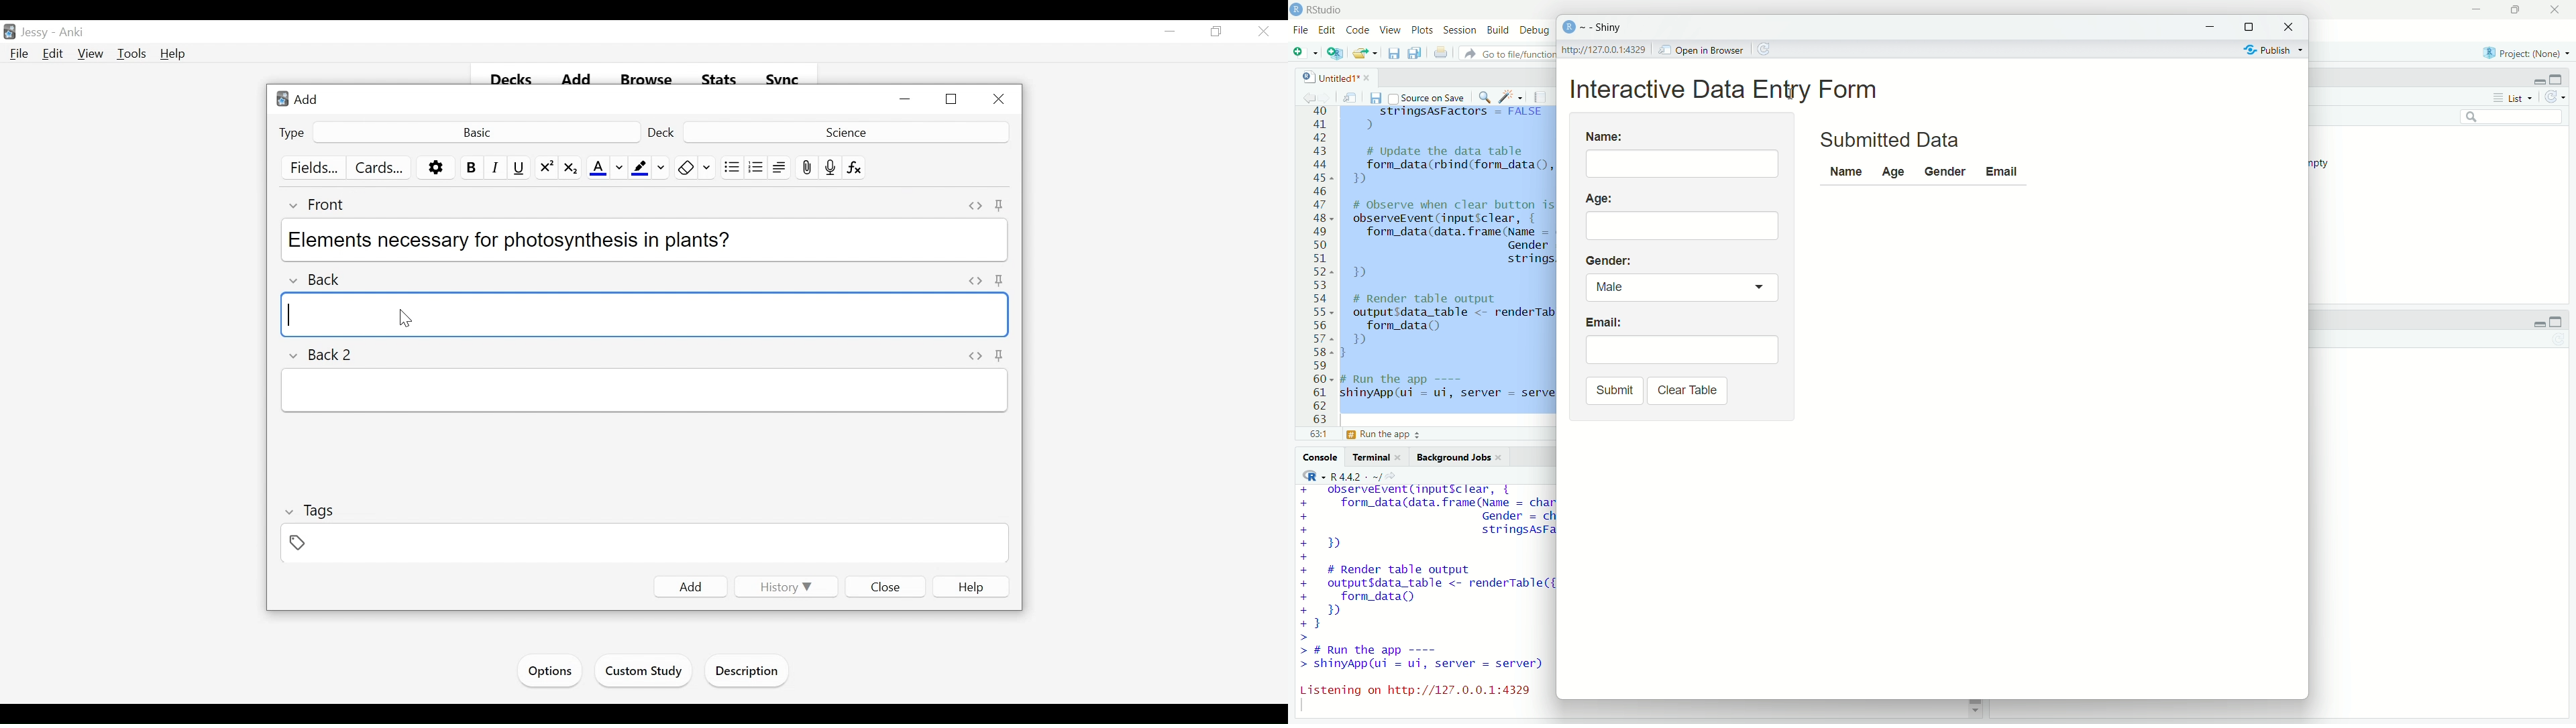 The width and height of the screenshot is (2576, 728). I want to click on R 4.4.2 . ~/, so click(1356, 476).